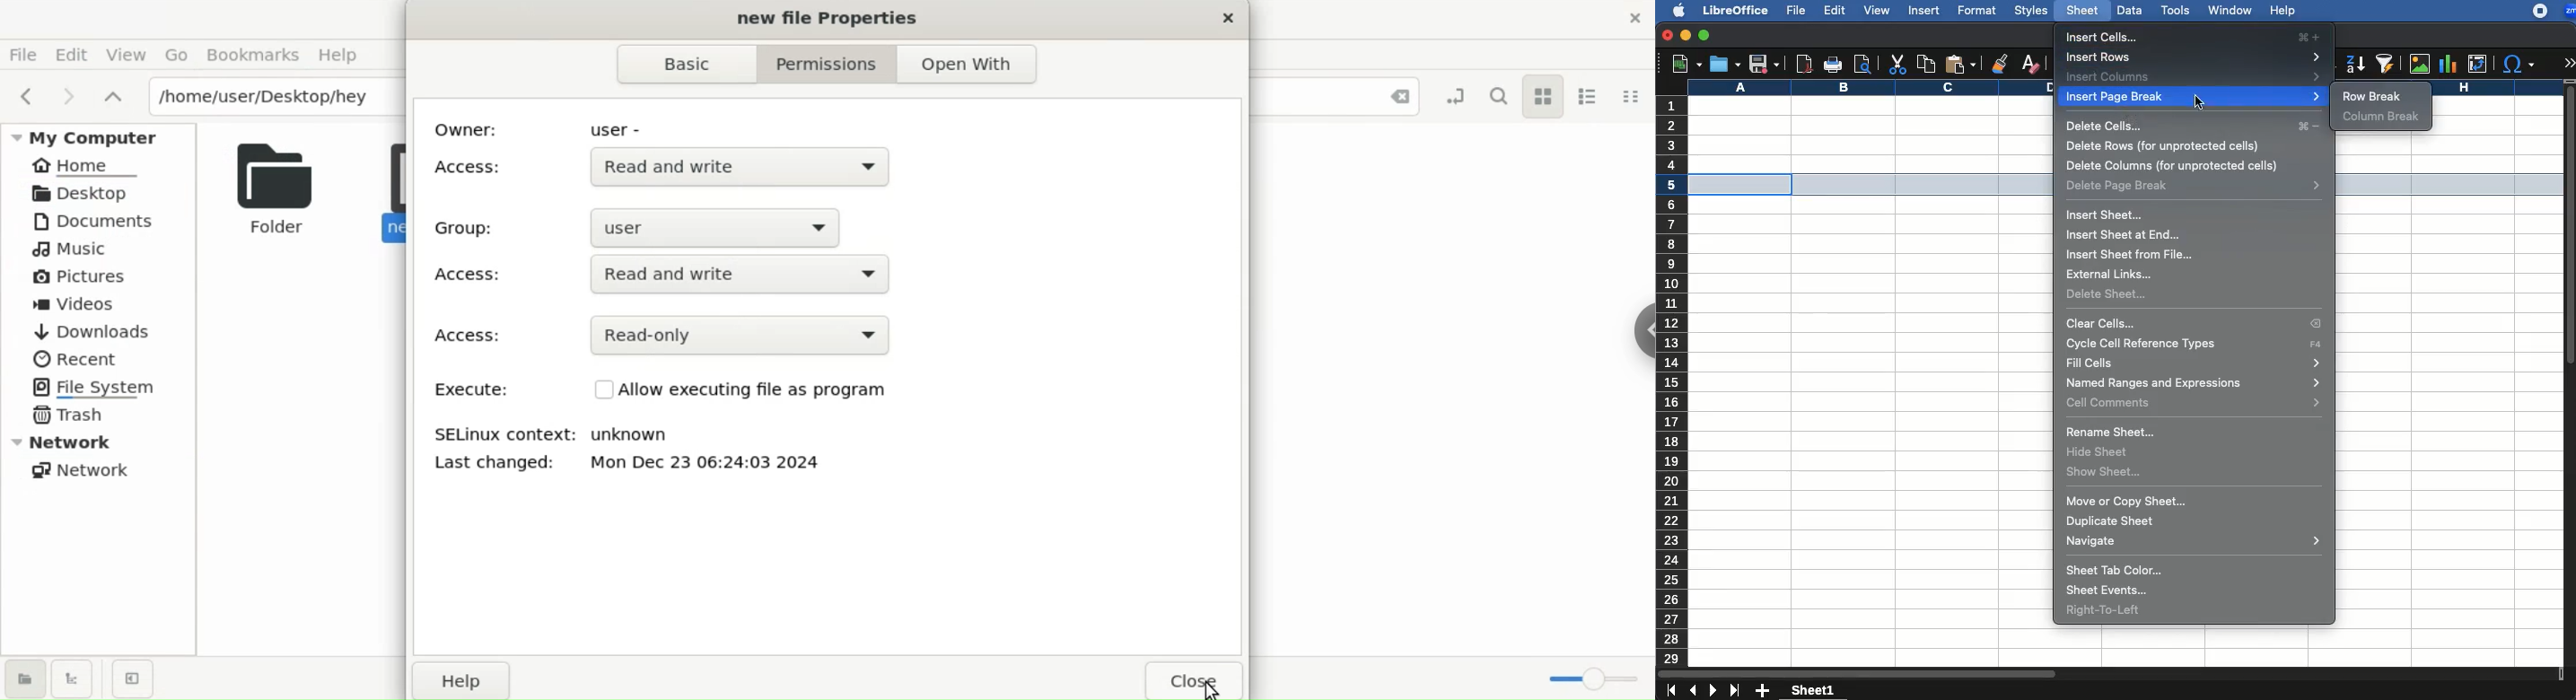 The image size is (2576, 700). Describe the element at coordinates (88, 166) in the screenshot. I see `Home` at that location.